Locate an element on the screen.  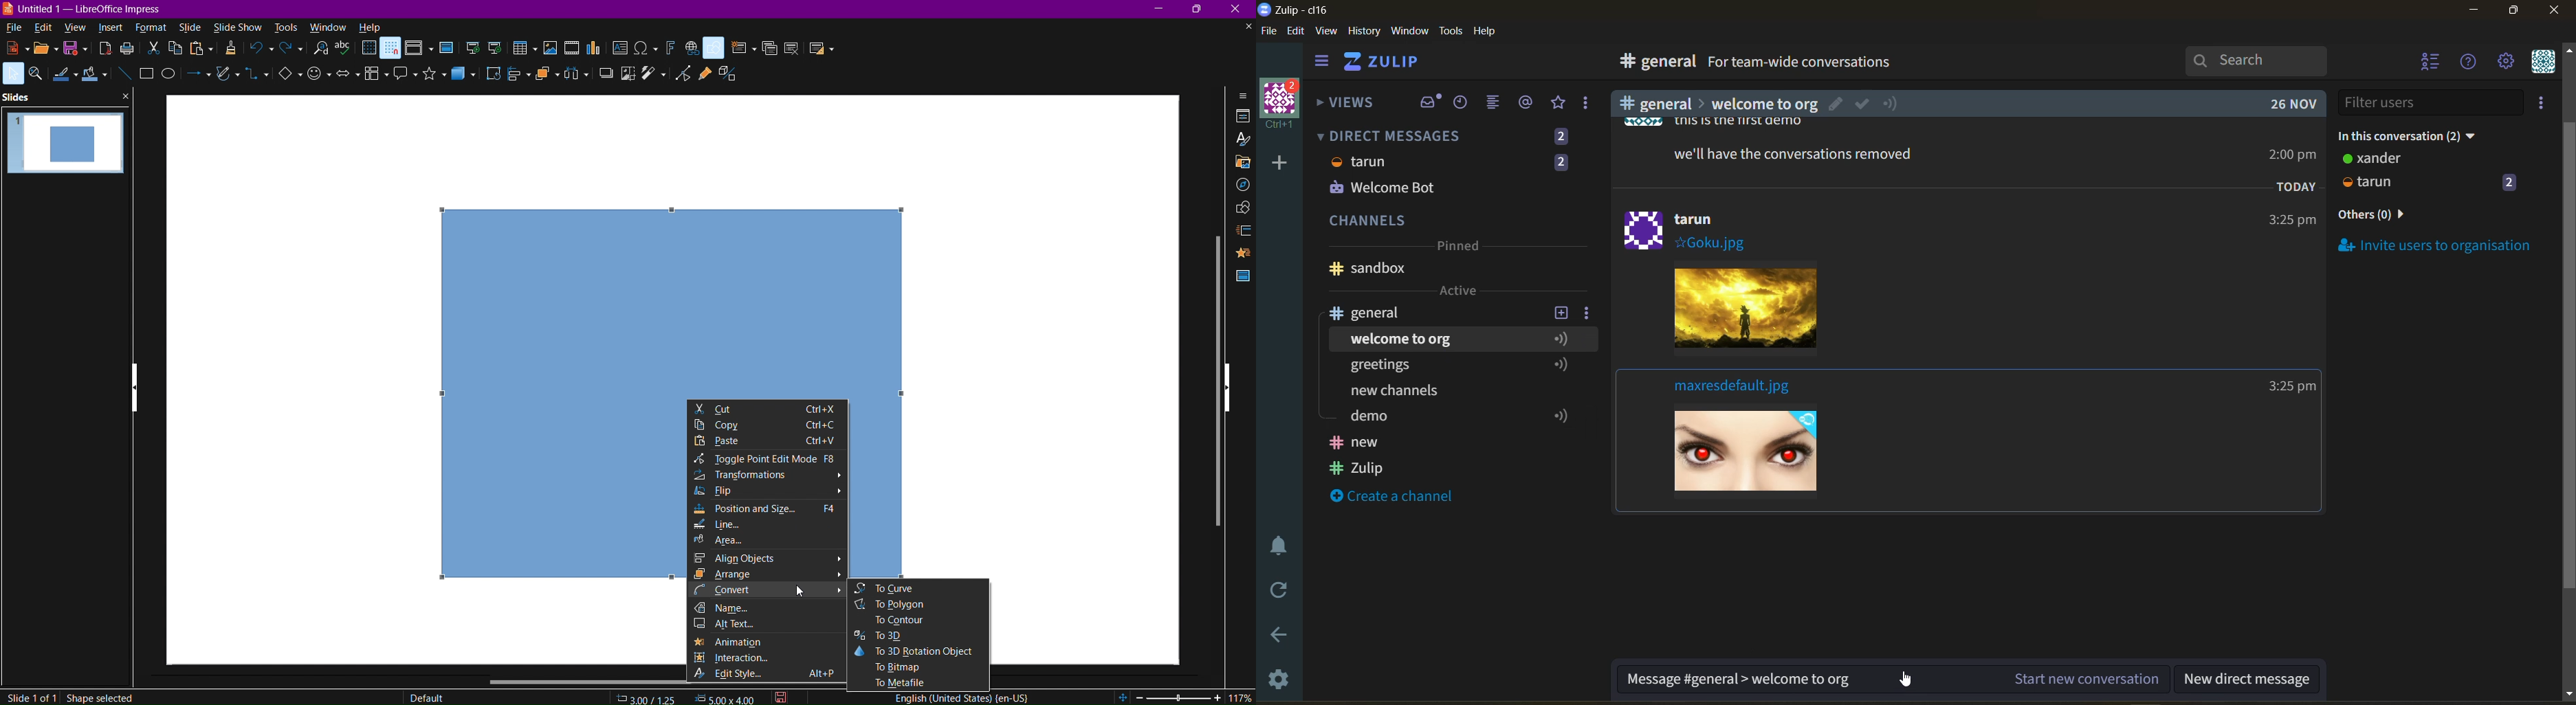
app name and organisation name is located at coordinates (1293, 10).